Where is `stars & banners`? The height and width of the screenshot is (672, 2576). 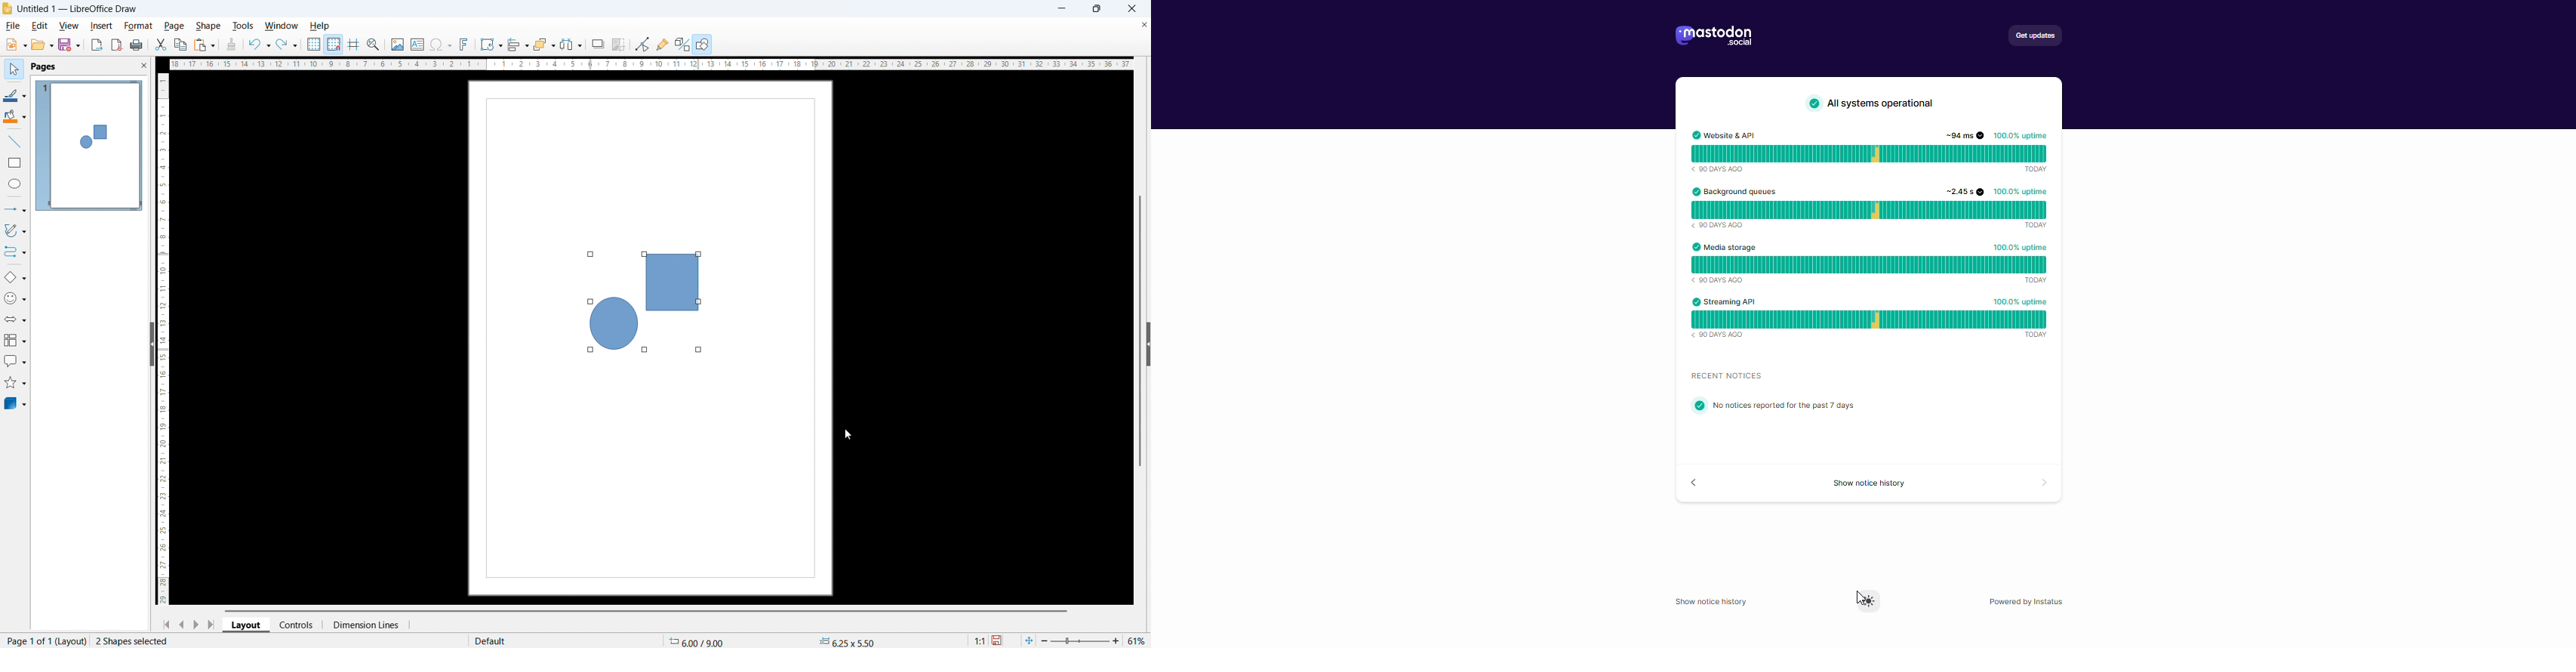
stars & banners is located at coordinates (16, 383).